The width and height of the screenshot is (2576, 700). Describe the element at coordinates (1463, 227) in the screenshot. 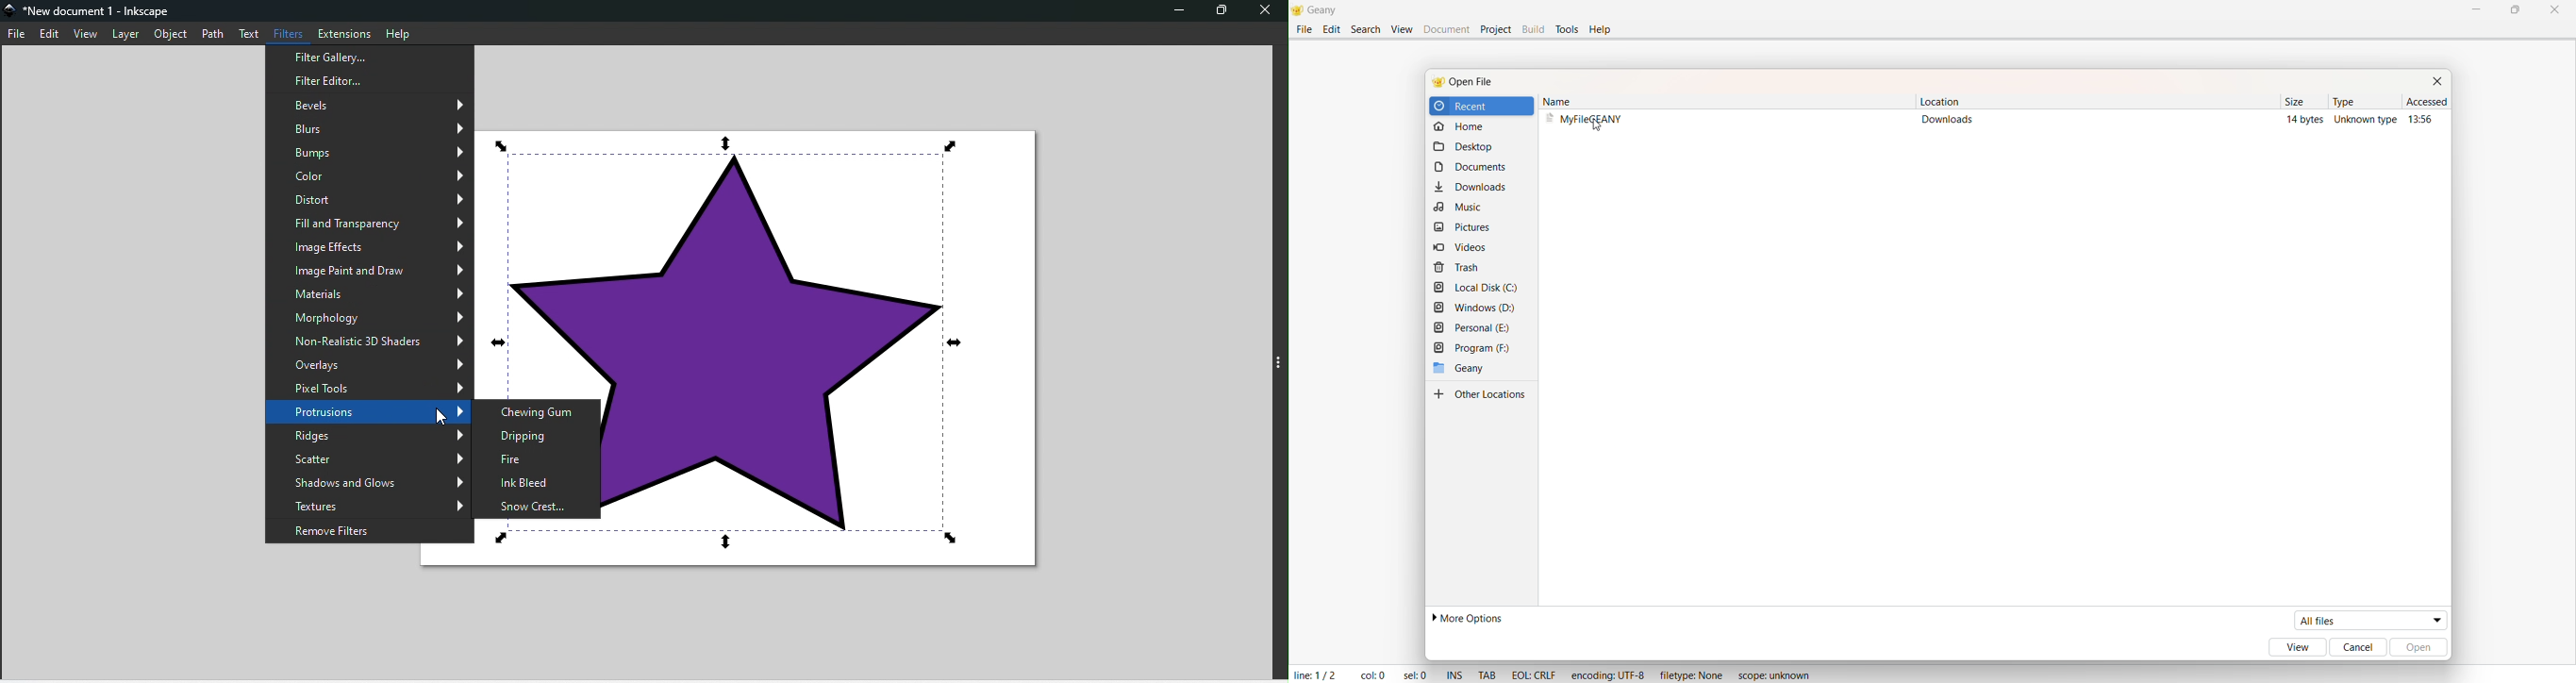

I see `pictures` at that location.